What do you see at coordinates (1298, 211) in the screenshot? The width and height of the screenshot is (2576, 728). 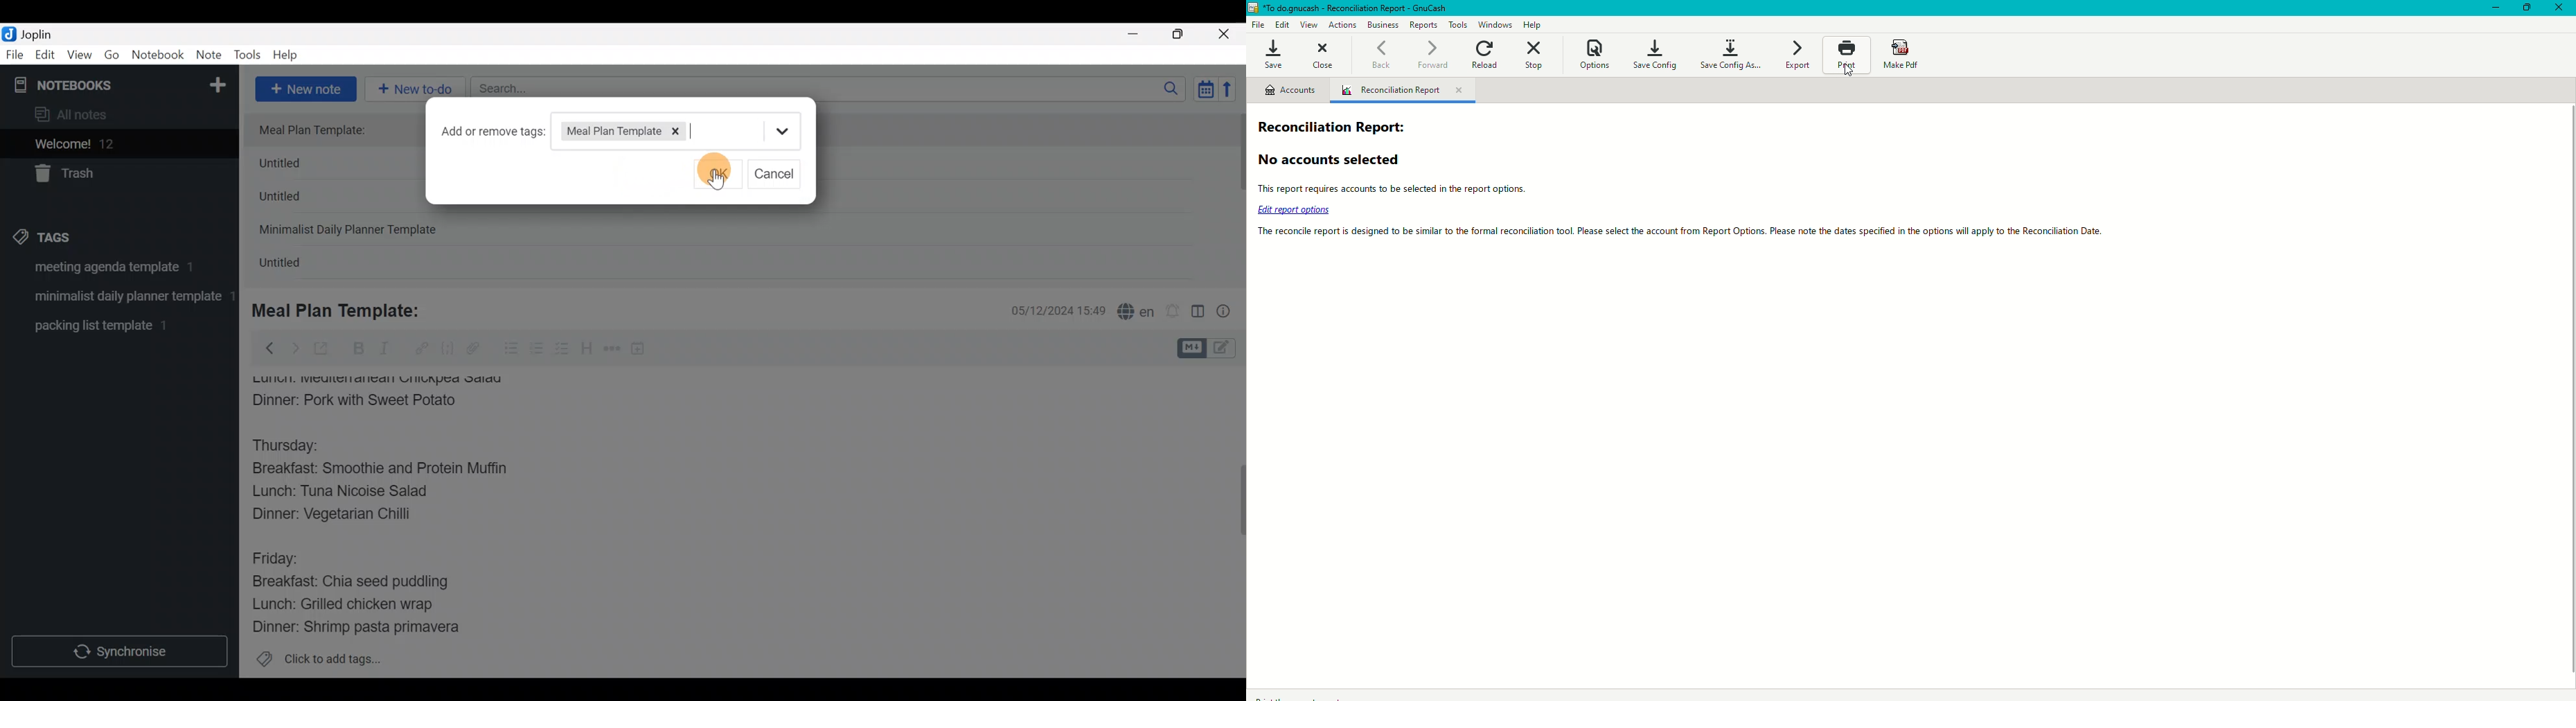 I see `edit report options` at bounding box center [1298, 211].